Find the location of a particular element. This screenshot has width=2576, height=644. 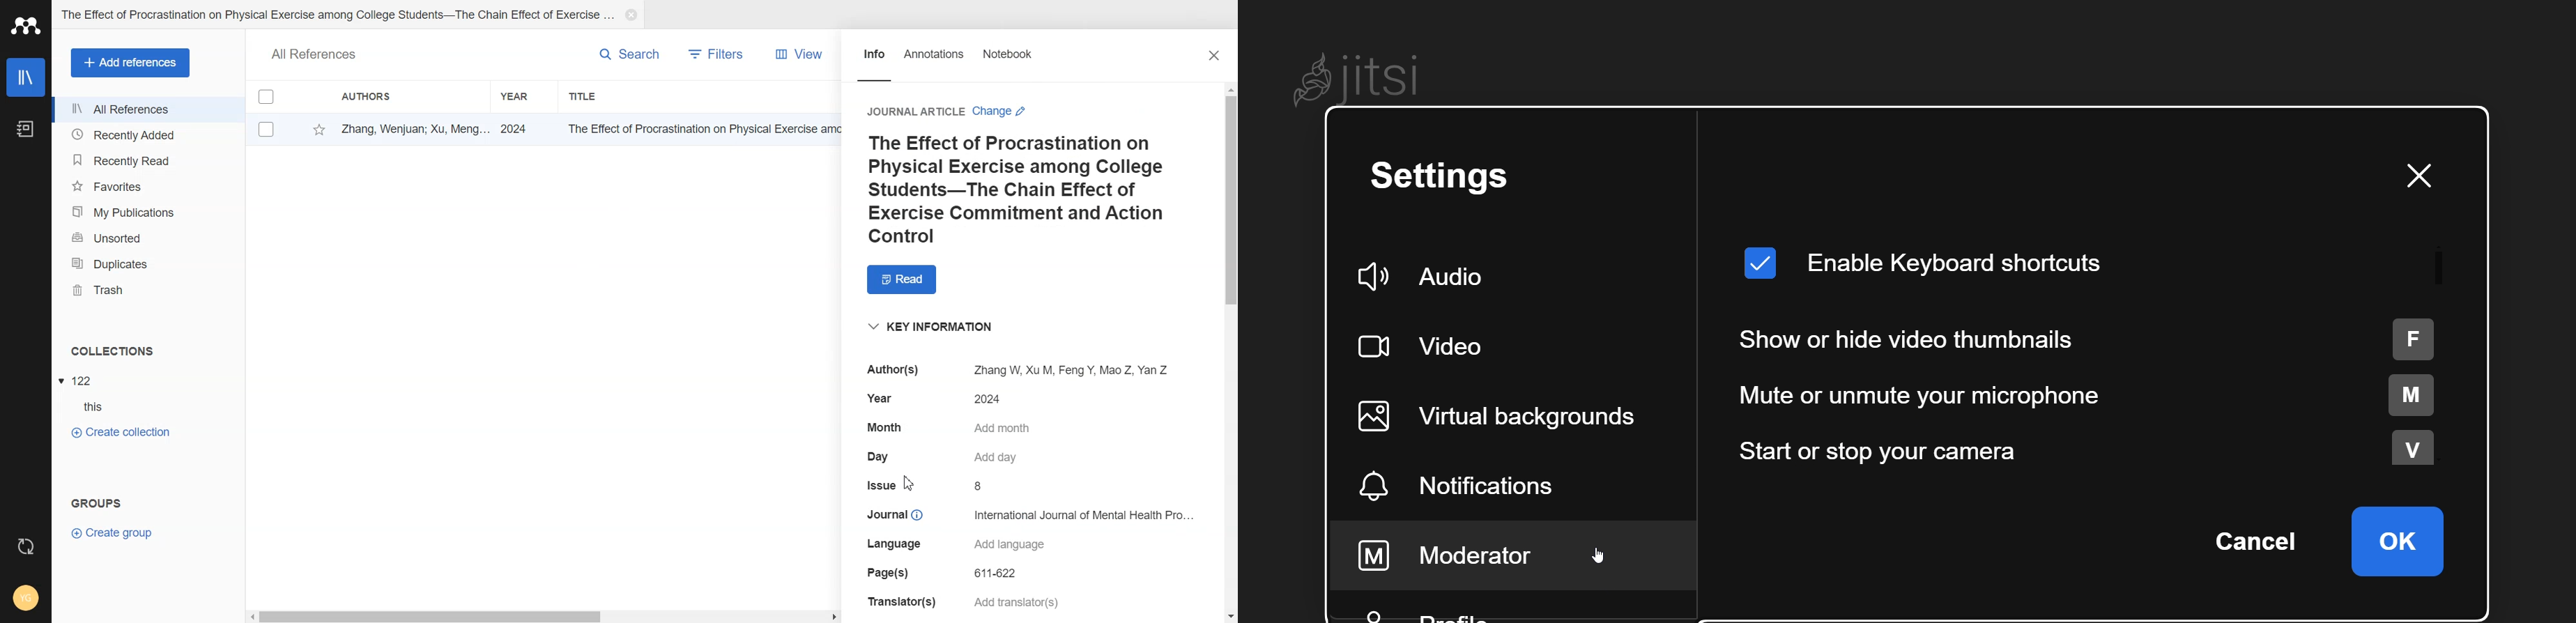

Recently Added is located at coordinates (146, 135).